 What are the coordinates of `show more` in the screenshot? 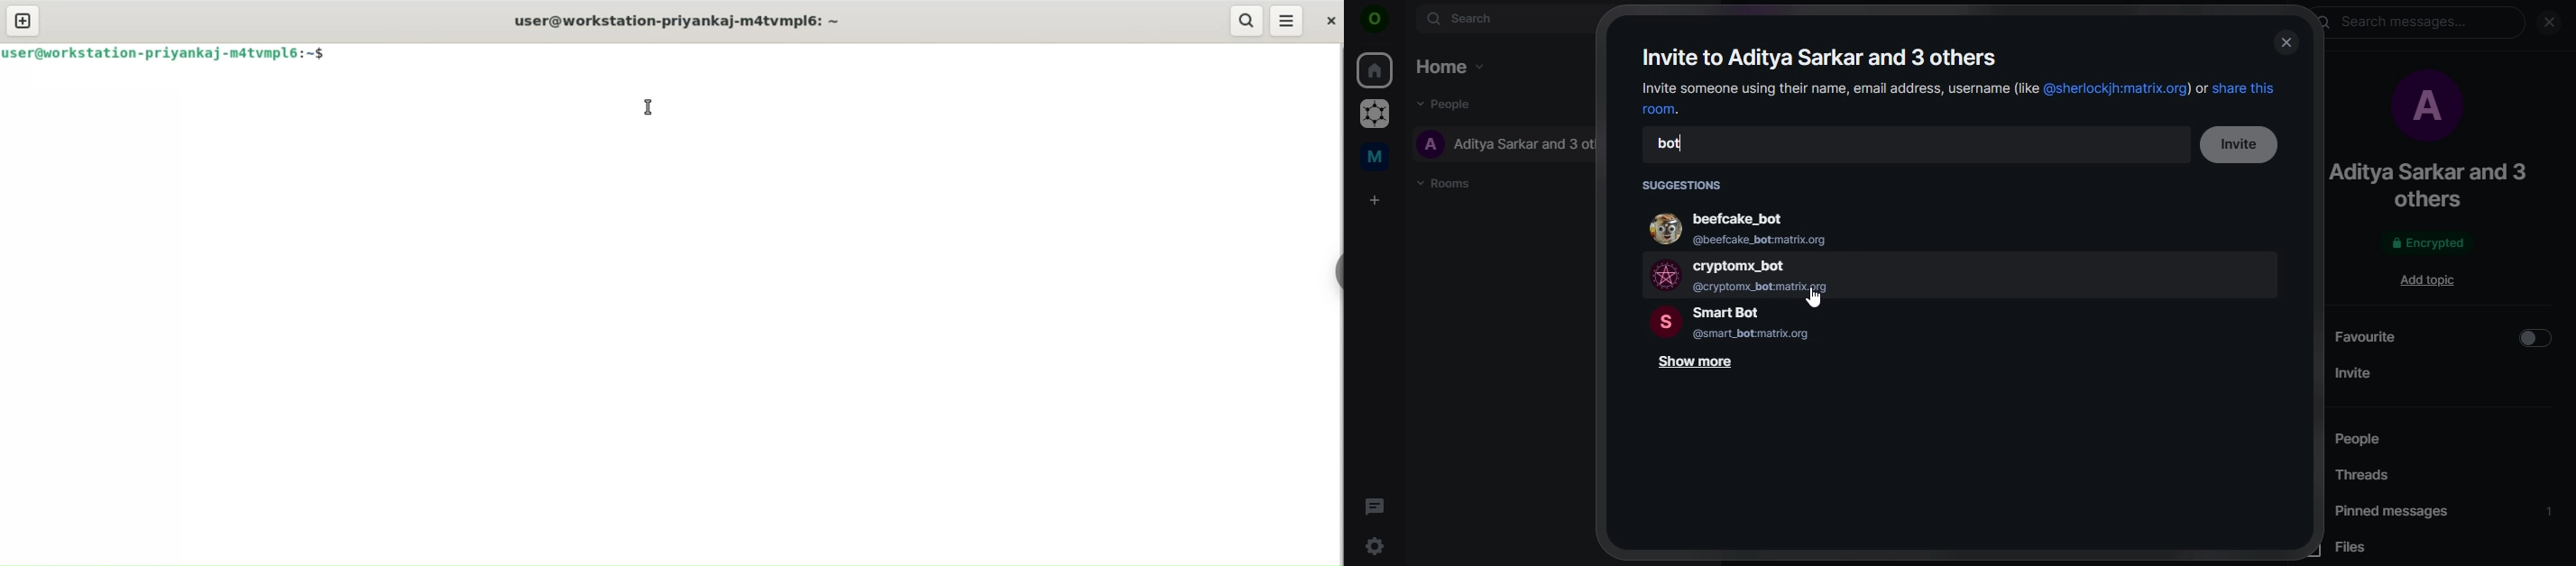 It's located at (1698, 365).